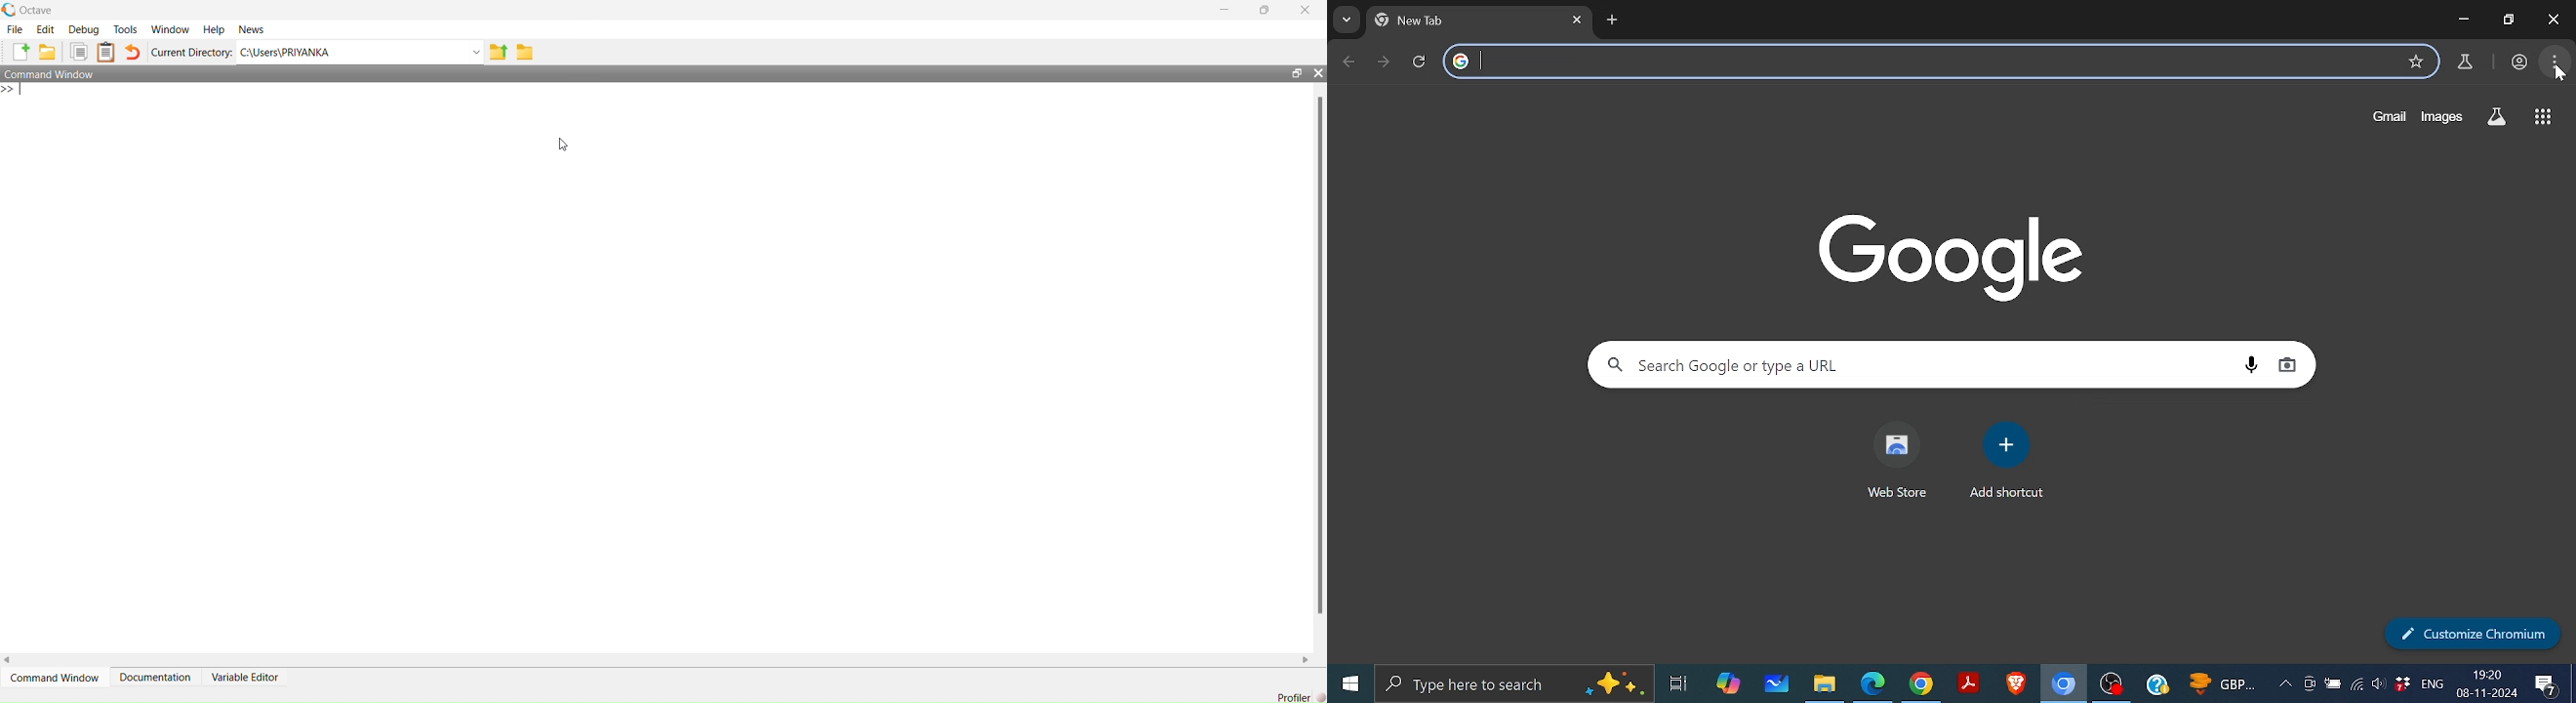  I want to click on Current Directory:, so click(191, 53).